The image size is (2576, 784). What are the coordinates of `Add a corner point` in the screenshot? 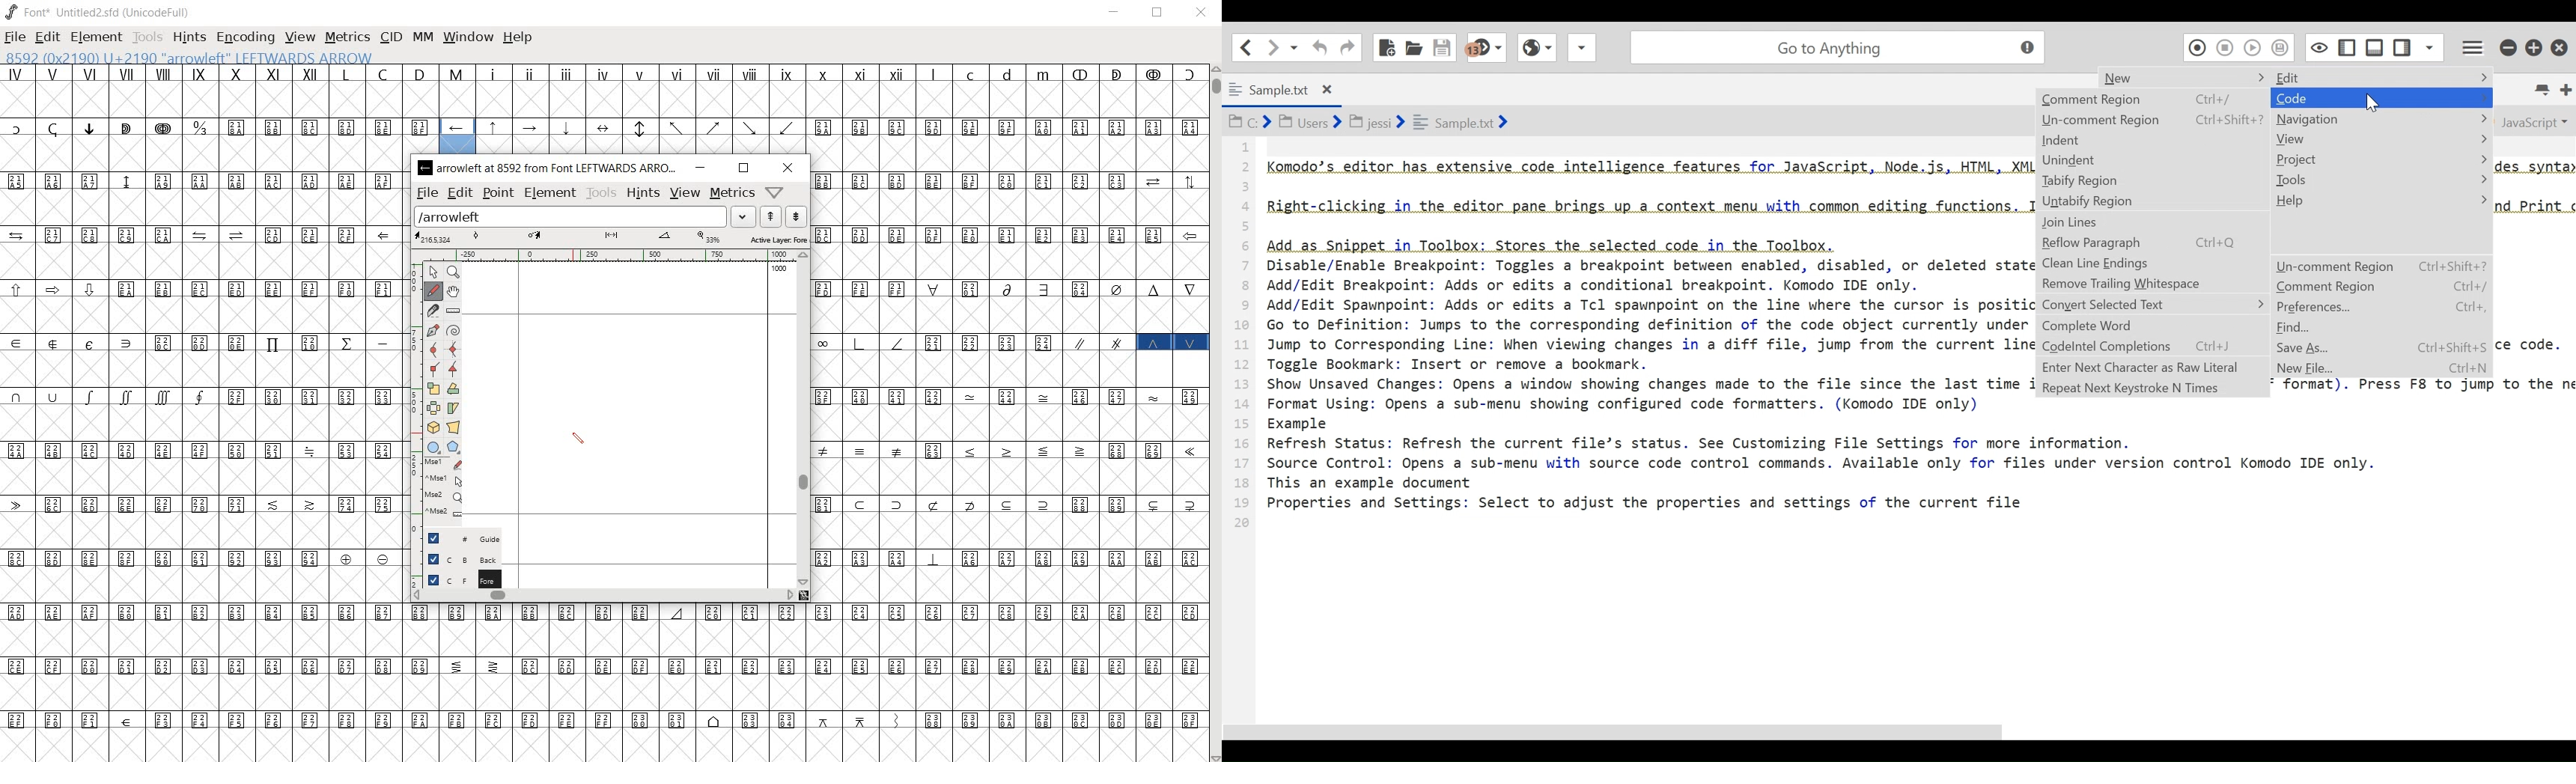 It's located at (454, 368).